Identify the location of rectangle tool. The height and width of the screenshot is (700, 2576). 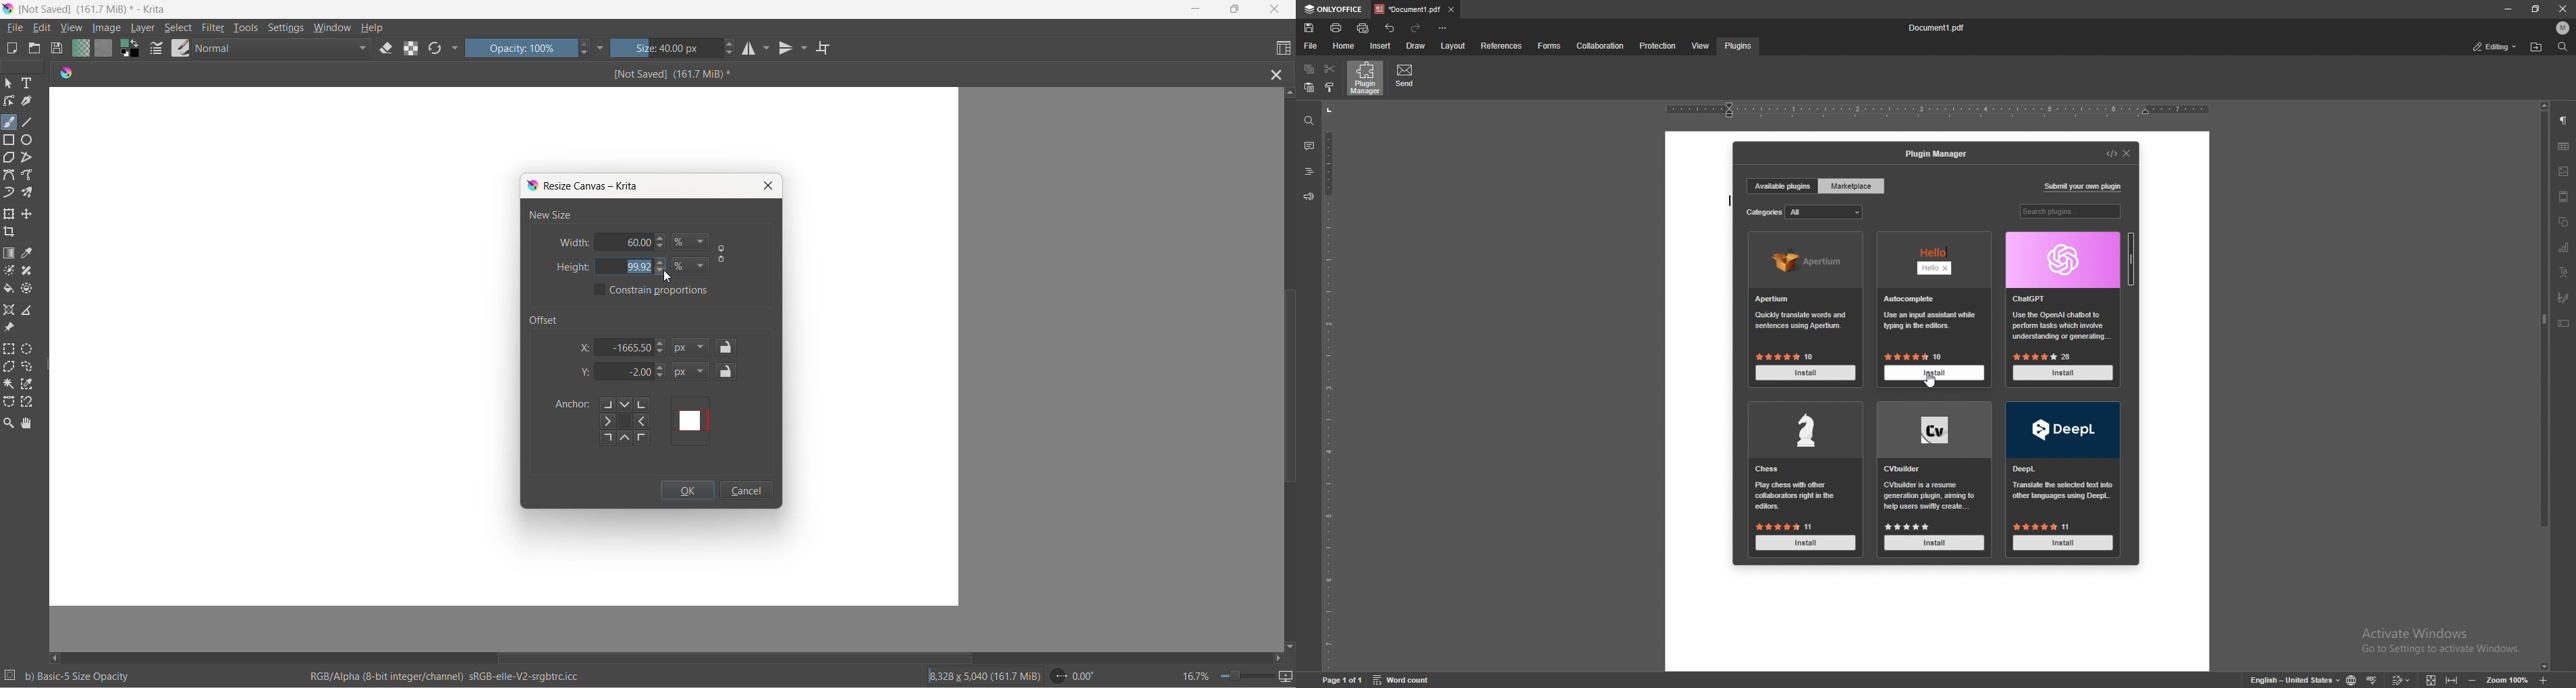
(11, 139).